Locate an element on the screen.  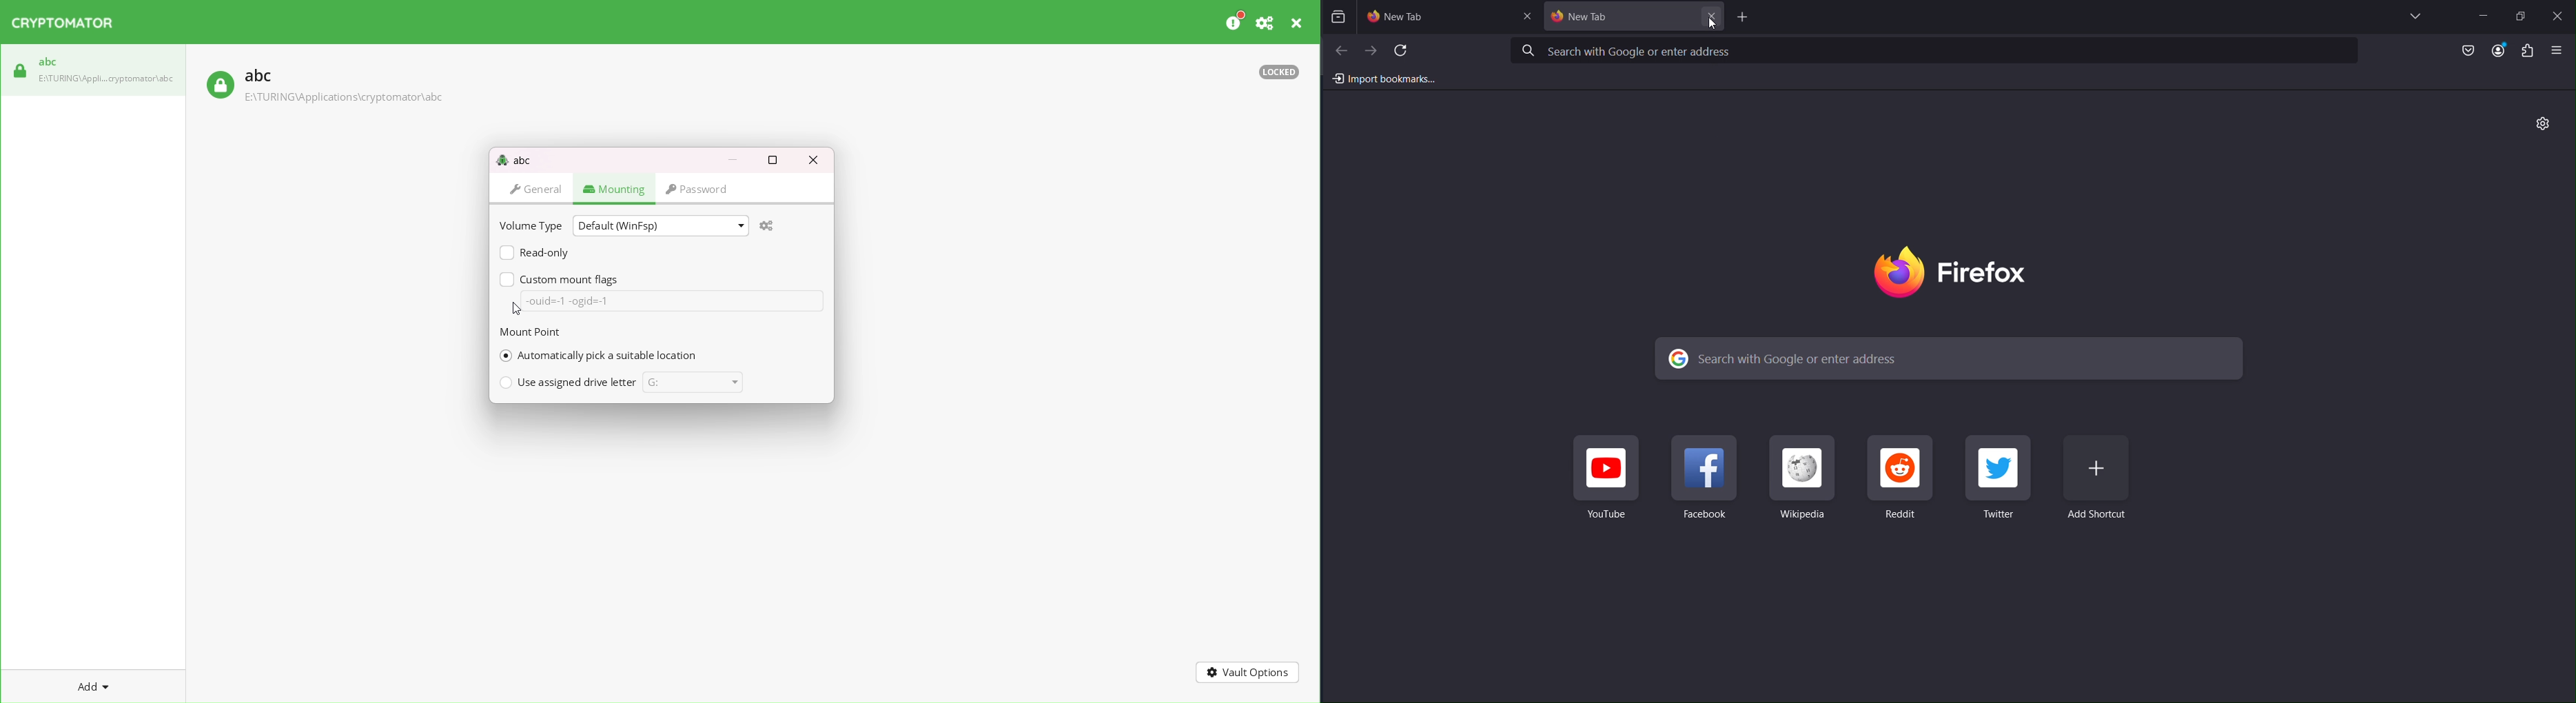
Previous Tab is located at coordinates (1339, 48).